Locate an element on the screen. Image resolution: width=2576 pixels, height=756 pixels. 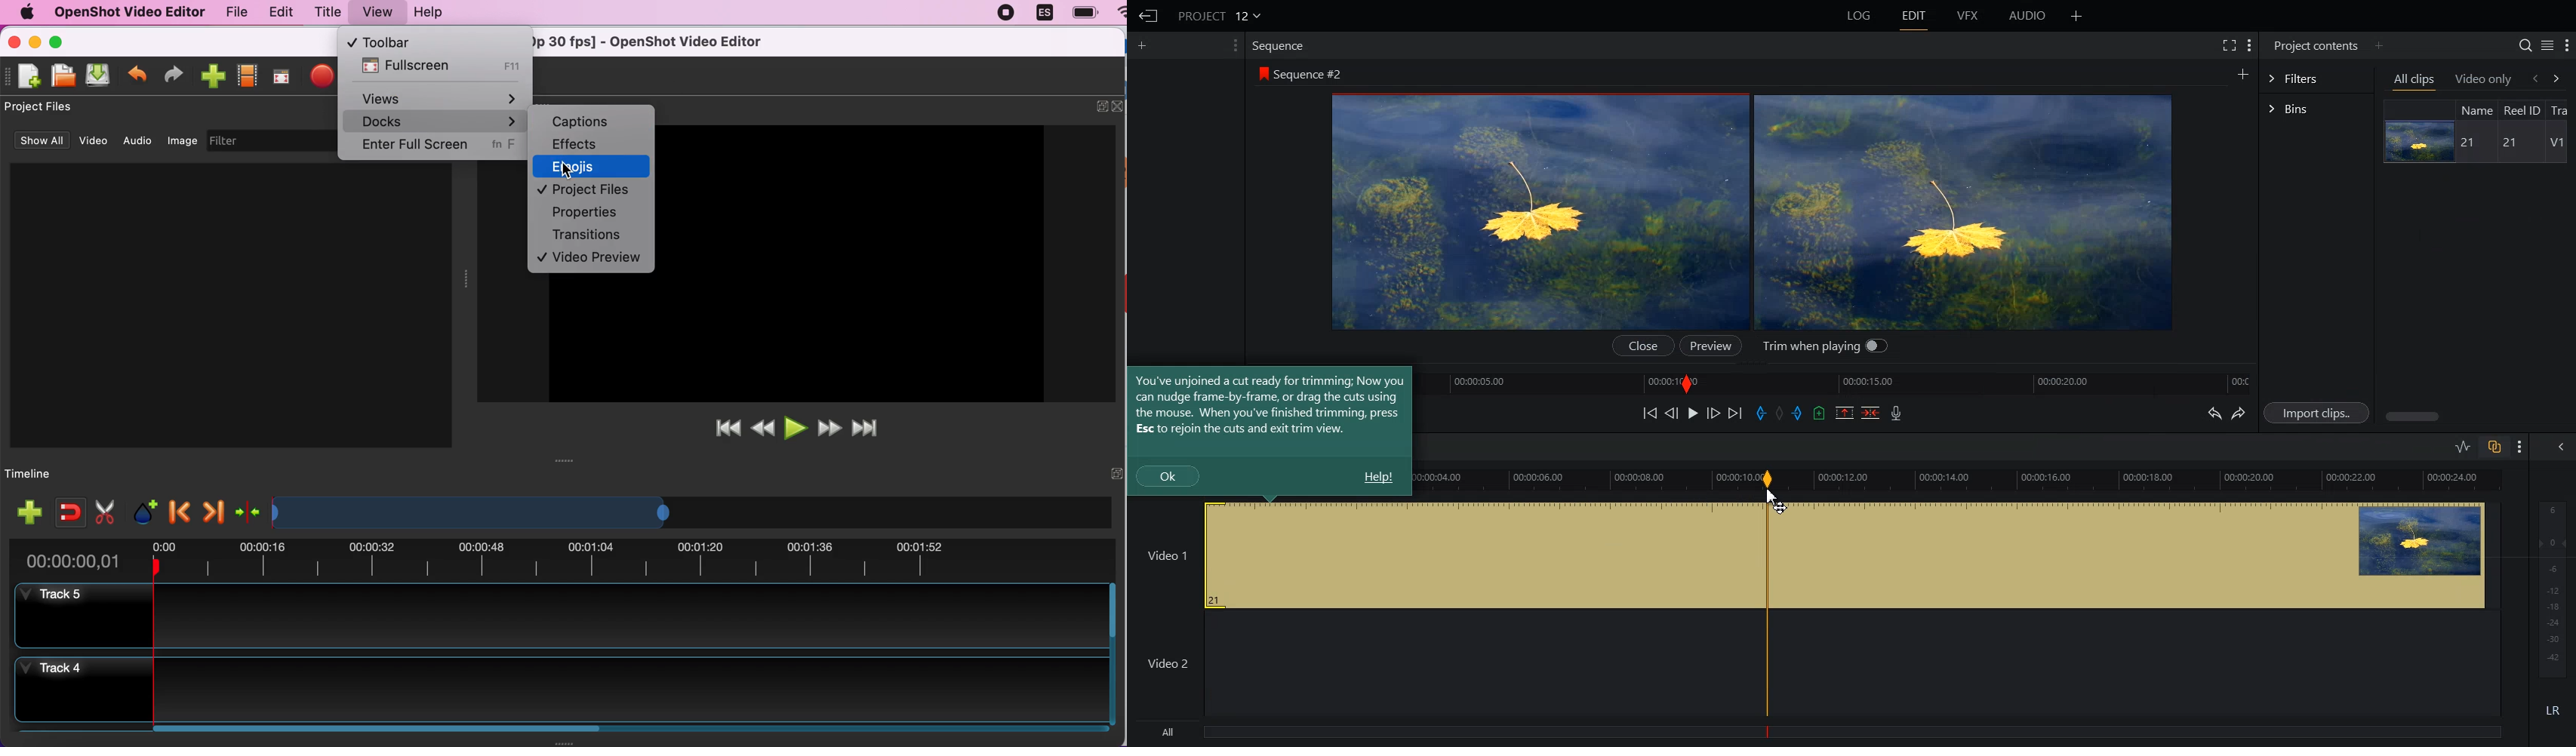
redo is located at coordinates (174, 74).